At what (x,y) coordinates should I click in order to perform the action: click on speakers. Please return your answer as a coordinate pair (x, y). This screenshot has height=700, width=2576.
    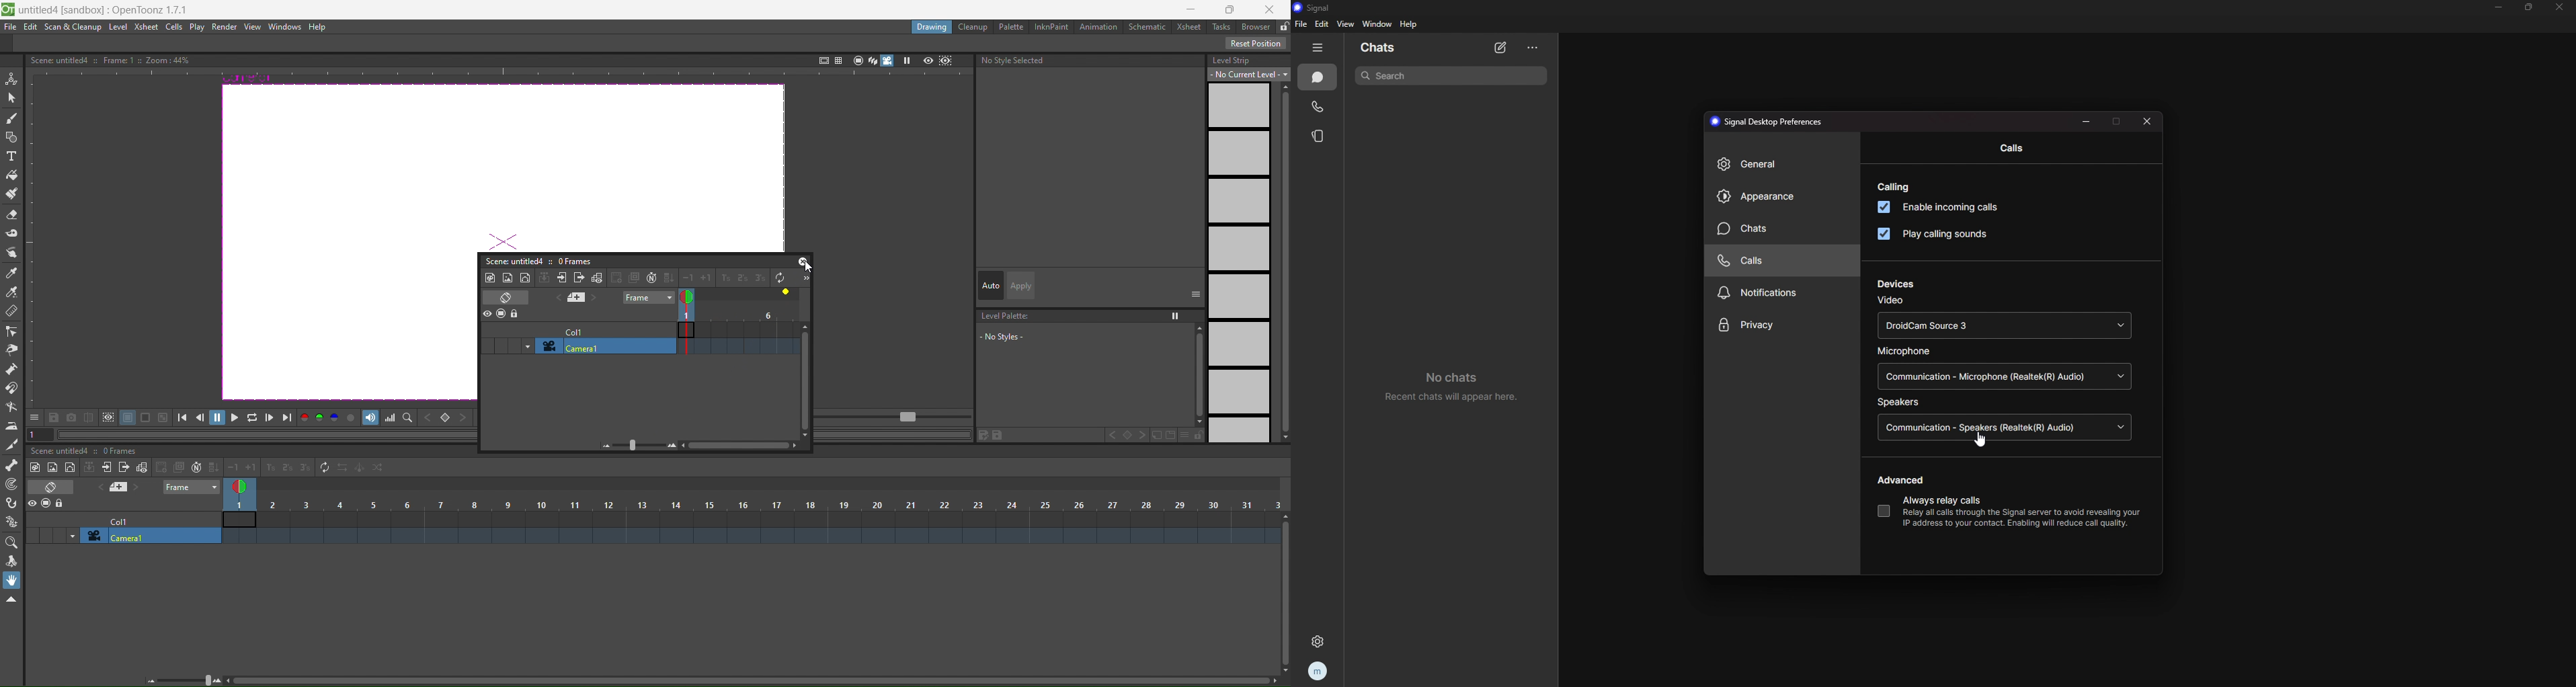
    Looking at the image, I should click on (1899, 404).